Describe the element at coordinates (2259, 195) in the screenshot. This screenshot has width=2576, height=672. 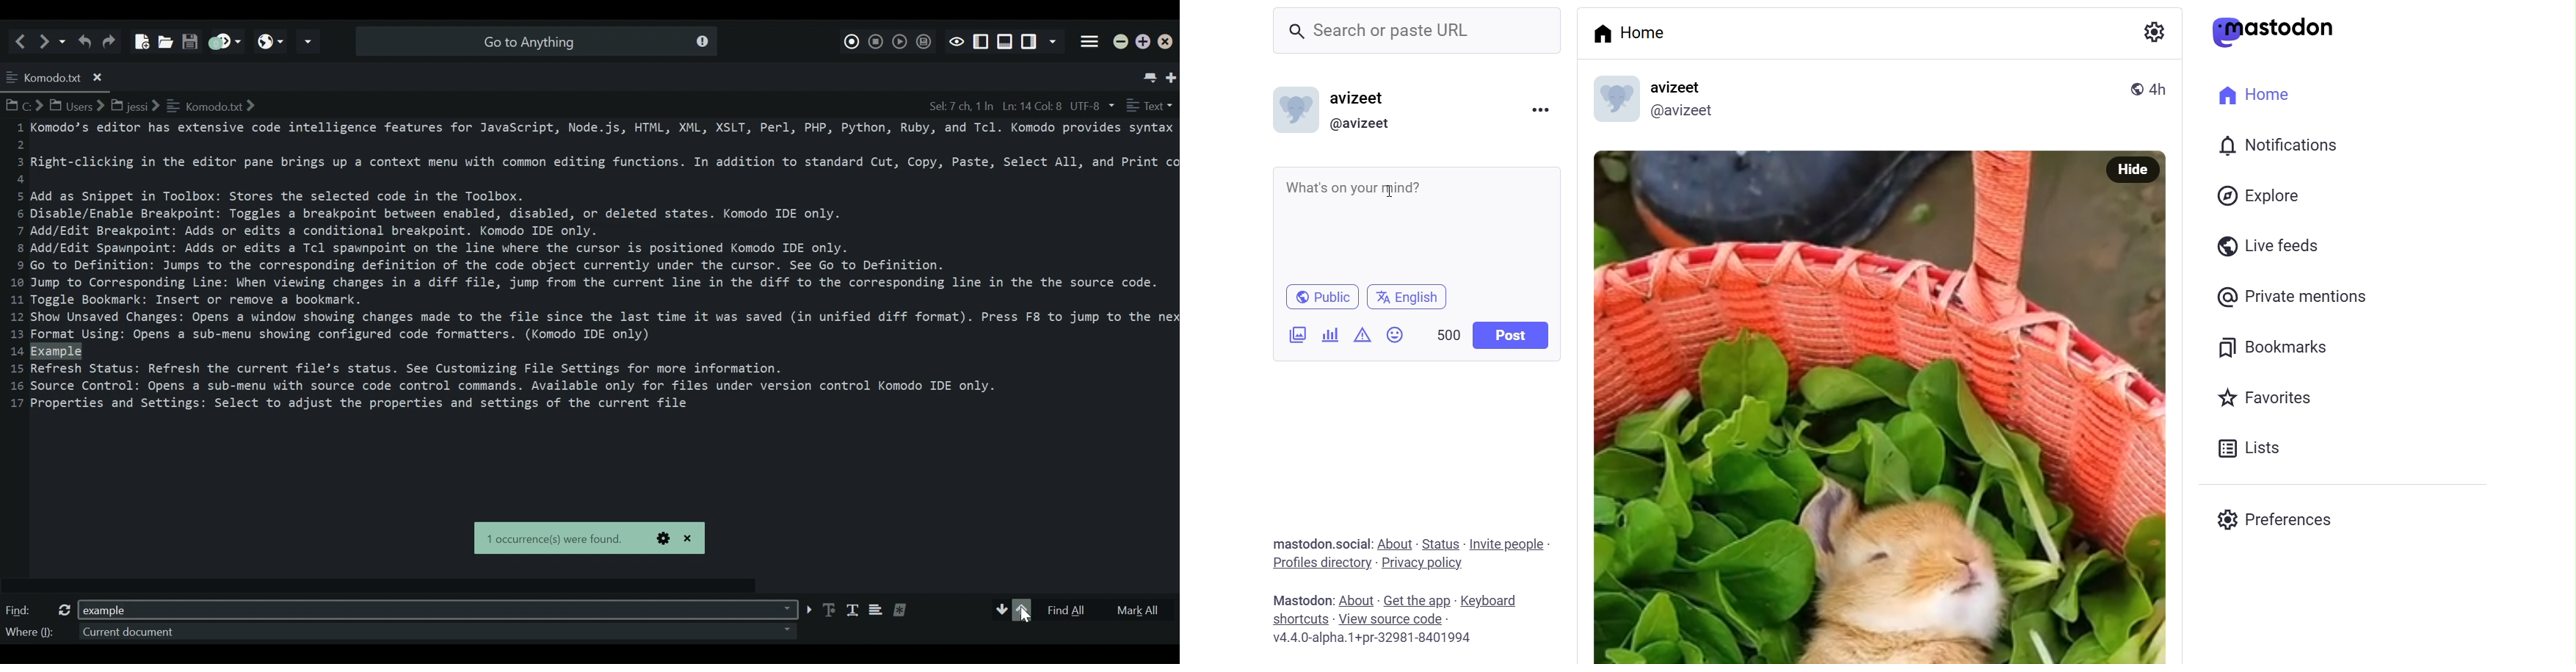
I see `Explore` at that location.